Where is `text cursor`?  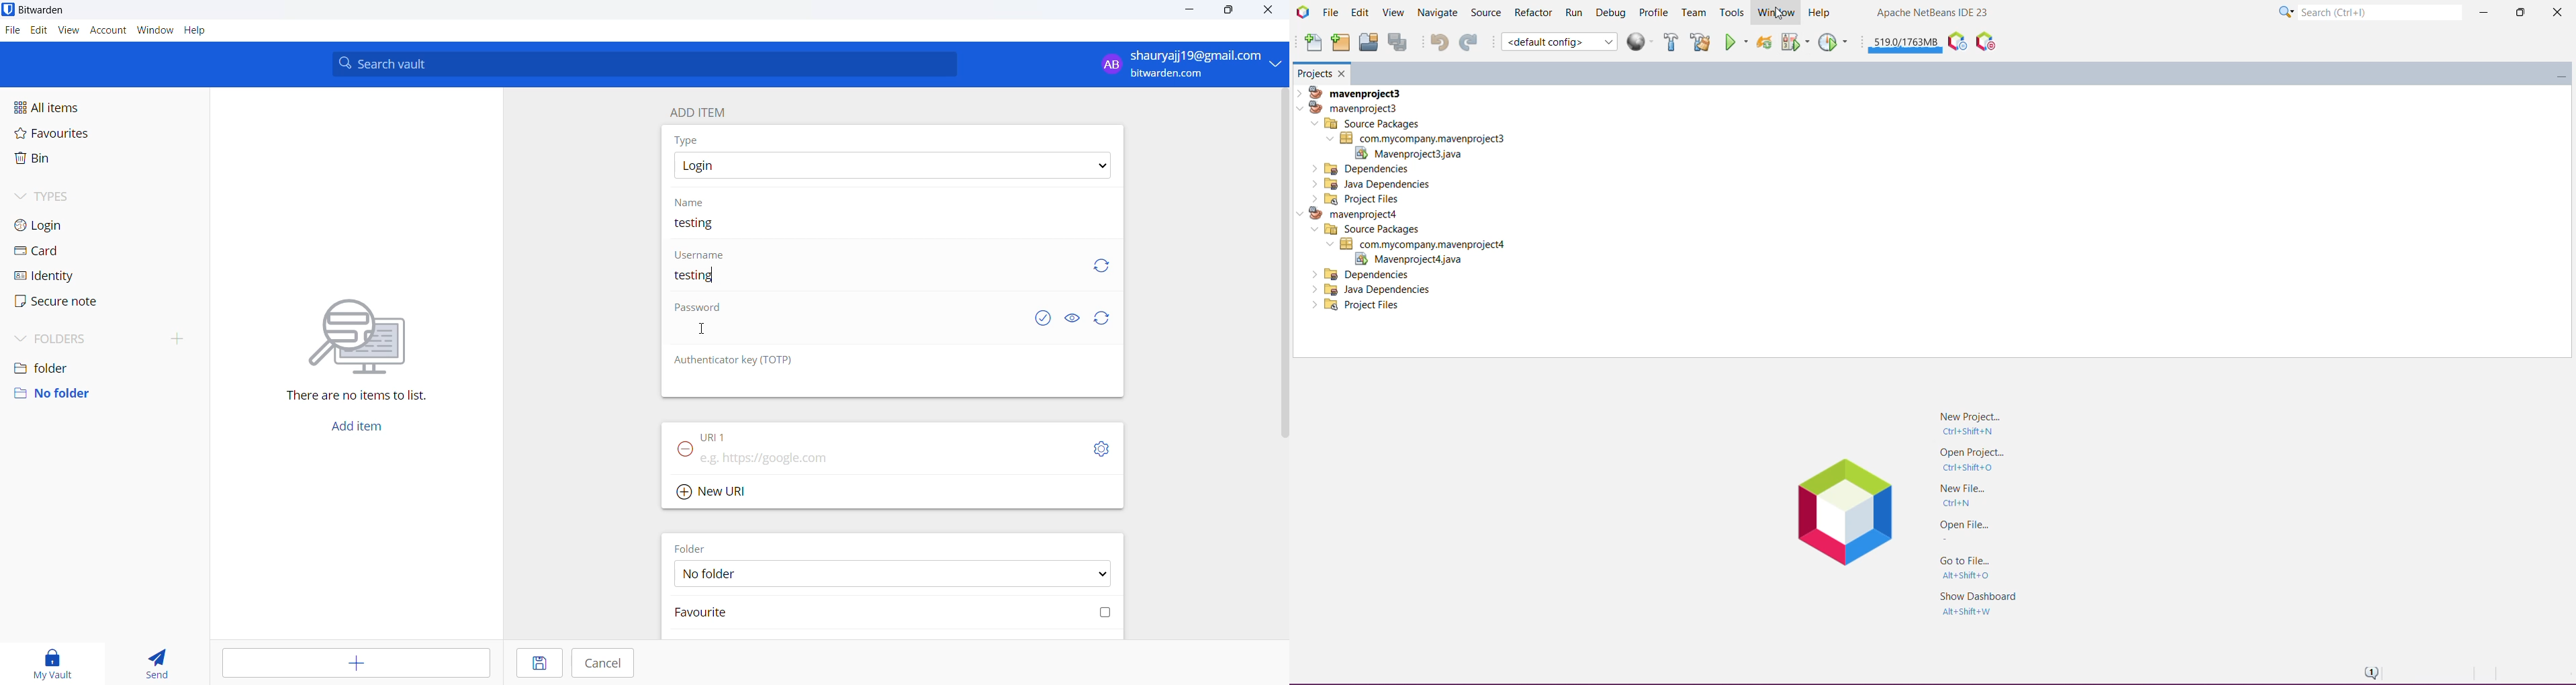
text cursor is located at coordinates (712, 279).